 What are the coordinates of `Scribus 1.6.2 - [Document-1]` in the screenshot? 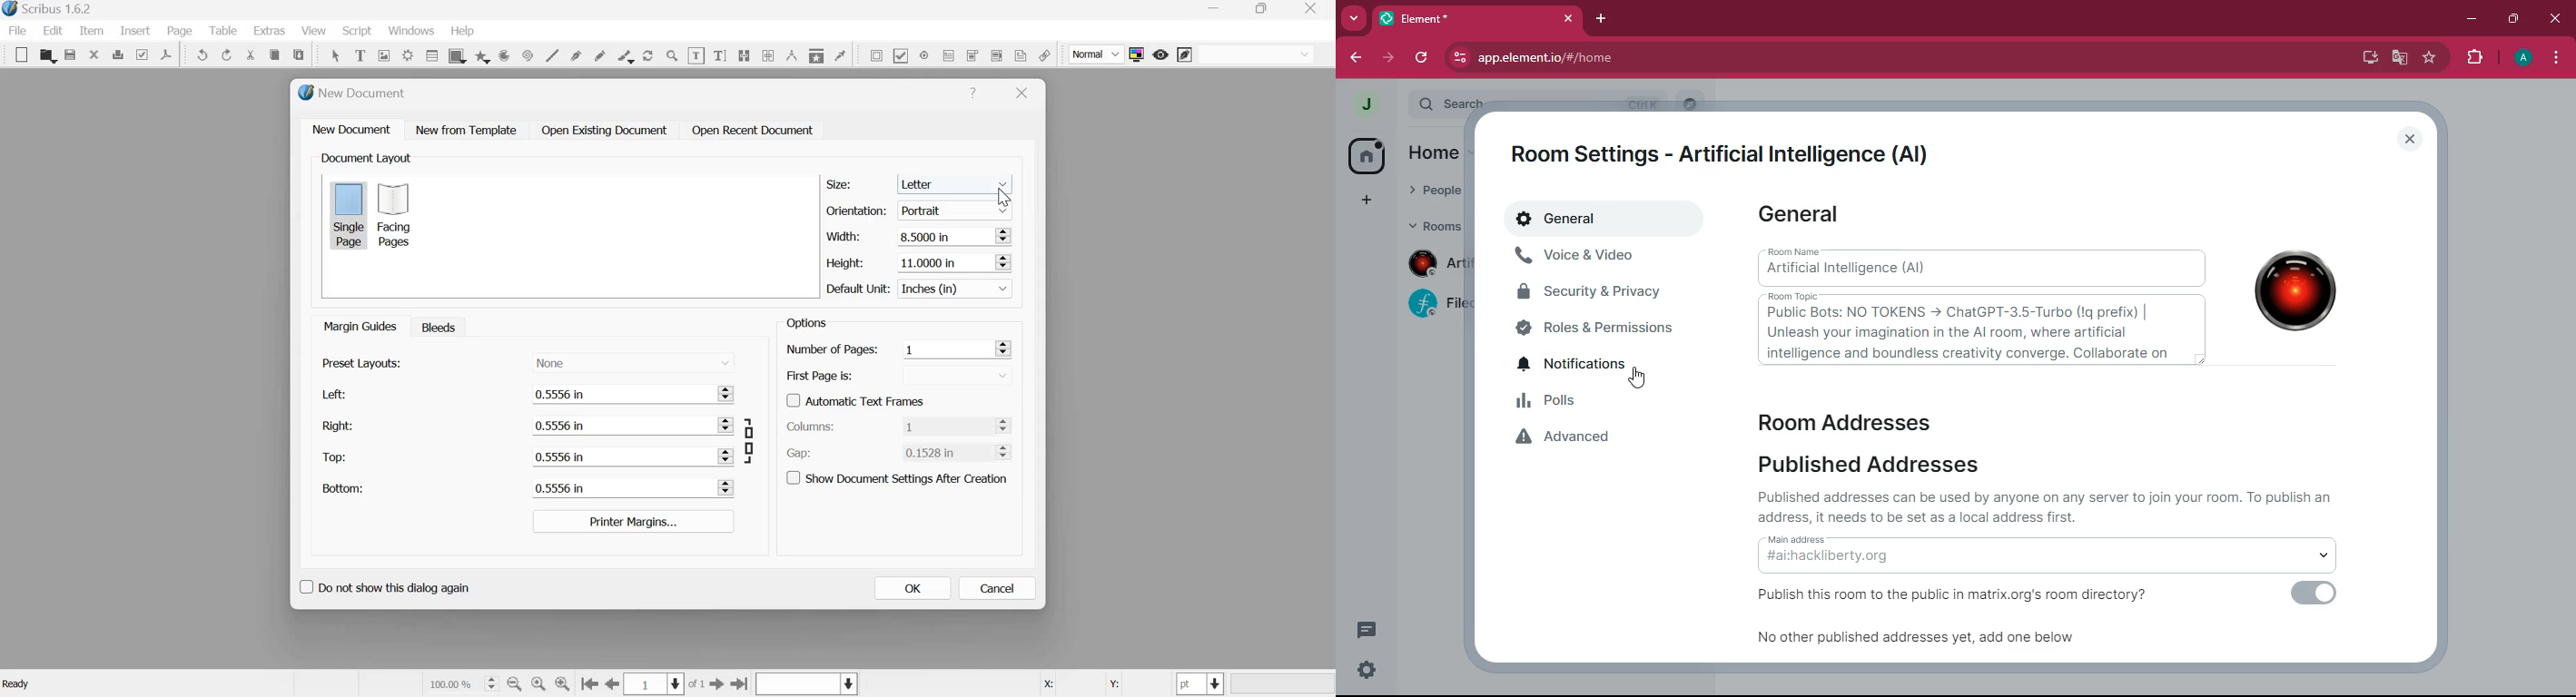 It's located at (50, 10).